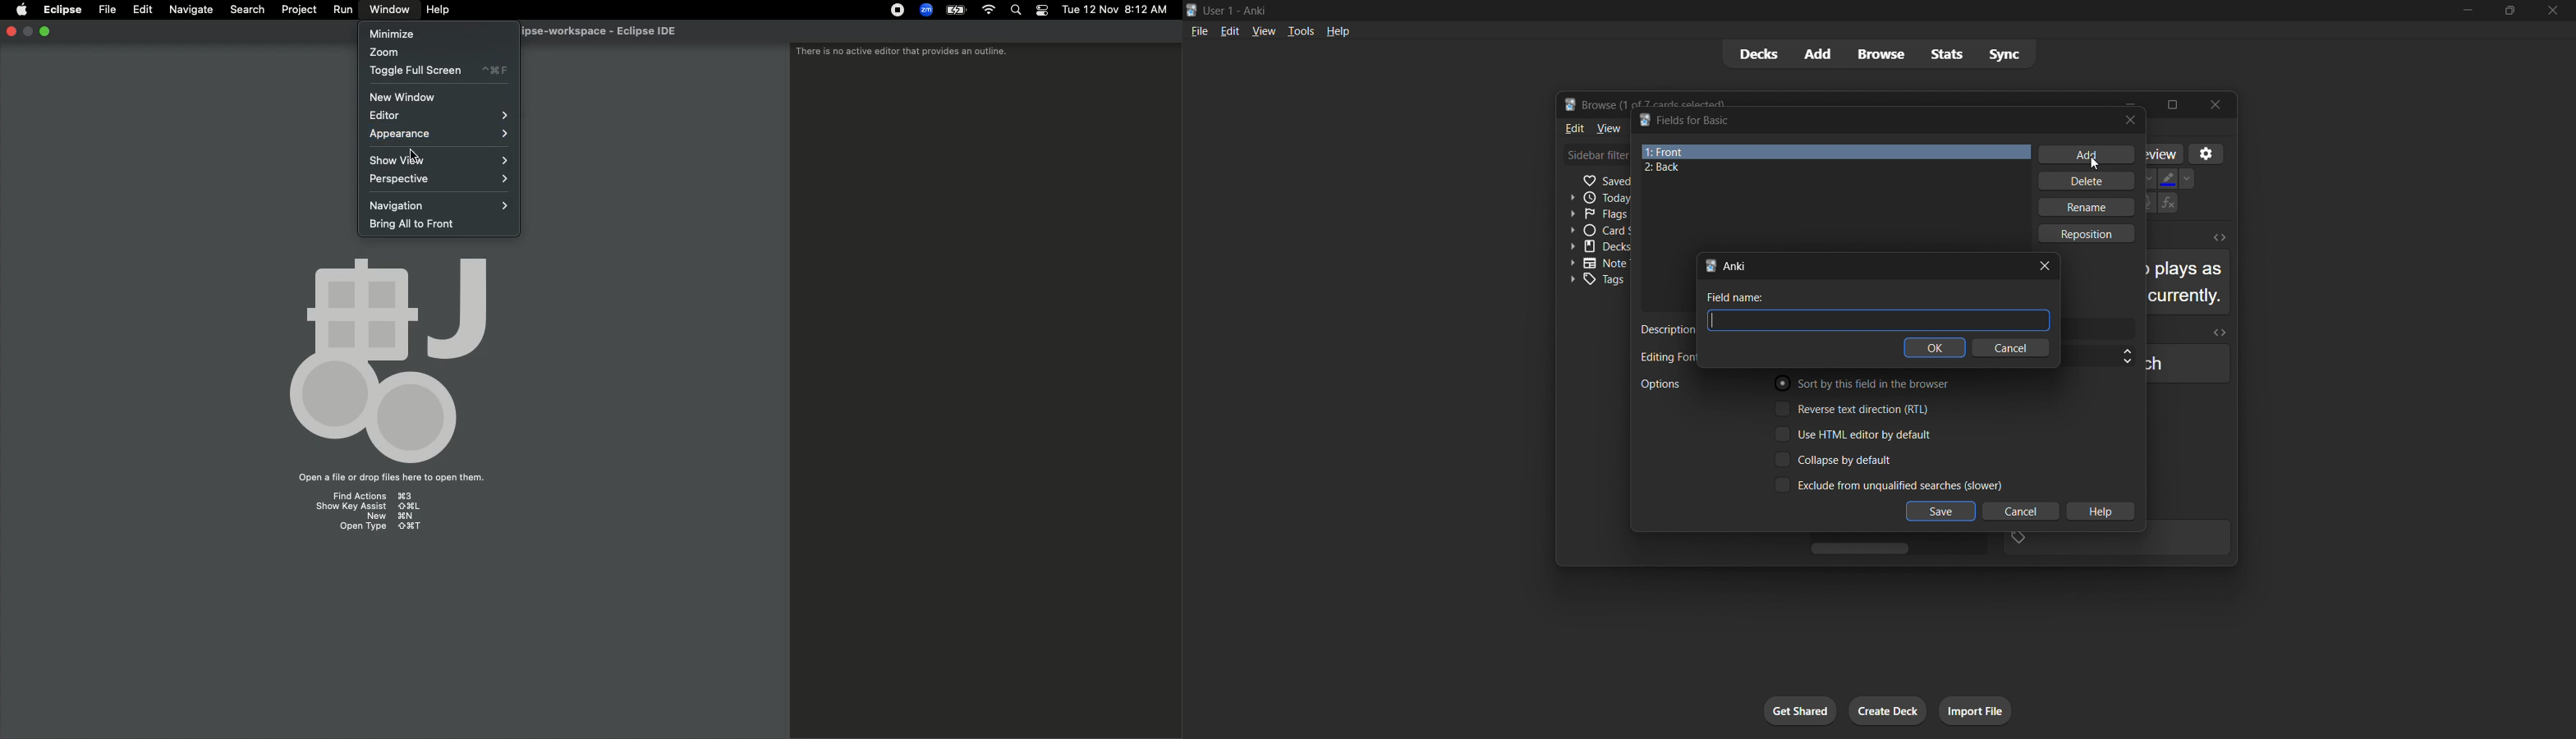 This screenshot has width=2576, height=756. What do you see at coordinates (1853, 458) in the screenshot?
I see `Collapse by default` at bounding box center [1853, 458].